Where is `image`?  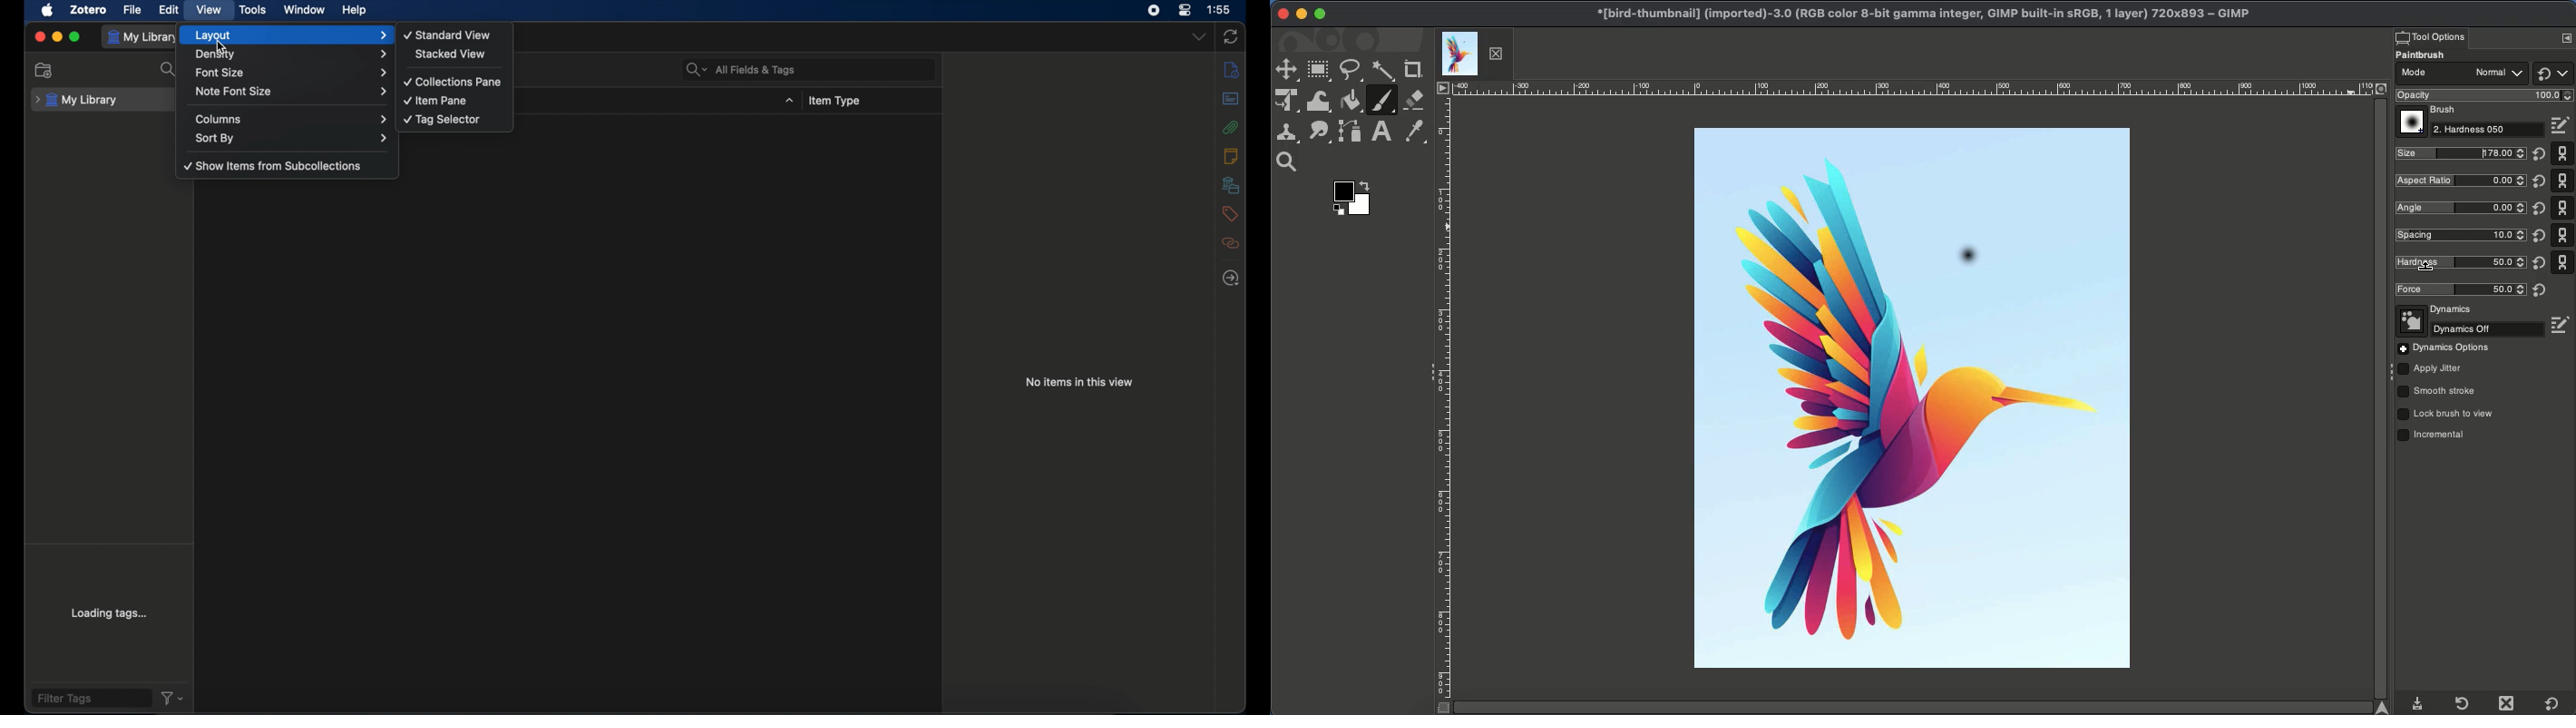
image is located at coordinates (2064, 260).